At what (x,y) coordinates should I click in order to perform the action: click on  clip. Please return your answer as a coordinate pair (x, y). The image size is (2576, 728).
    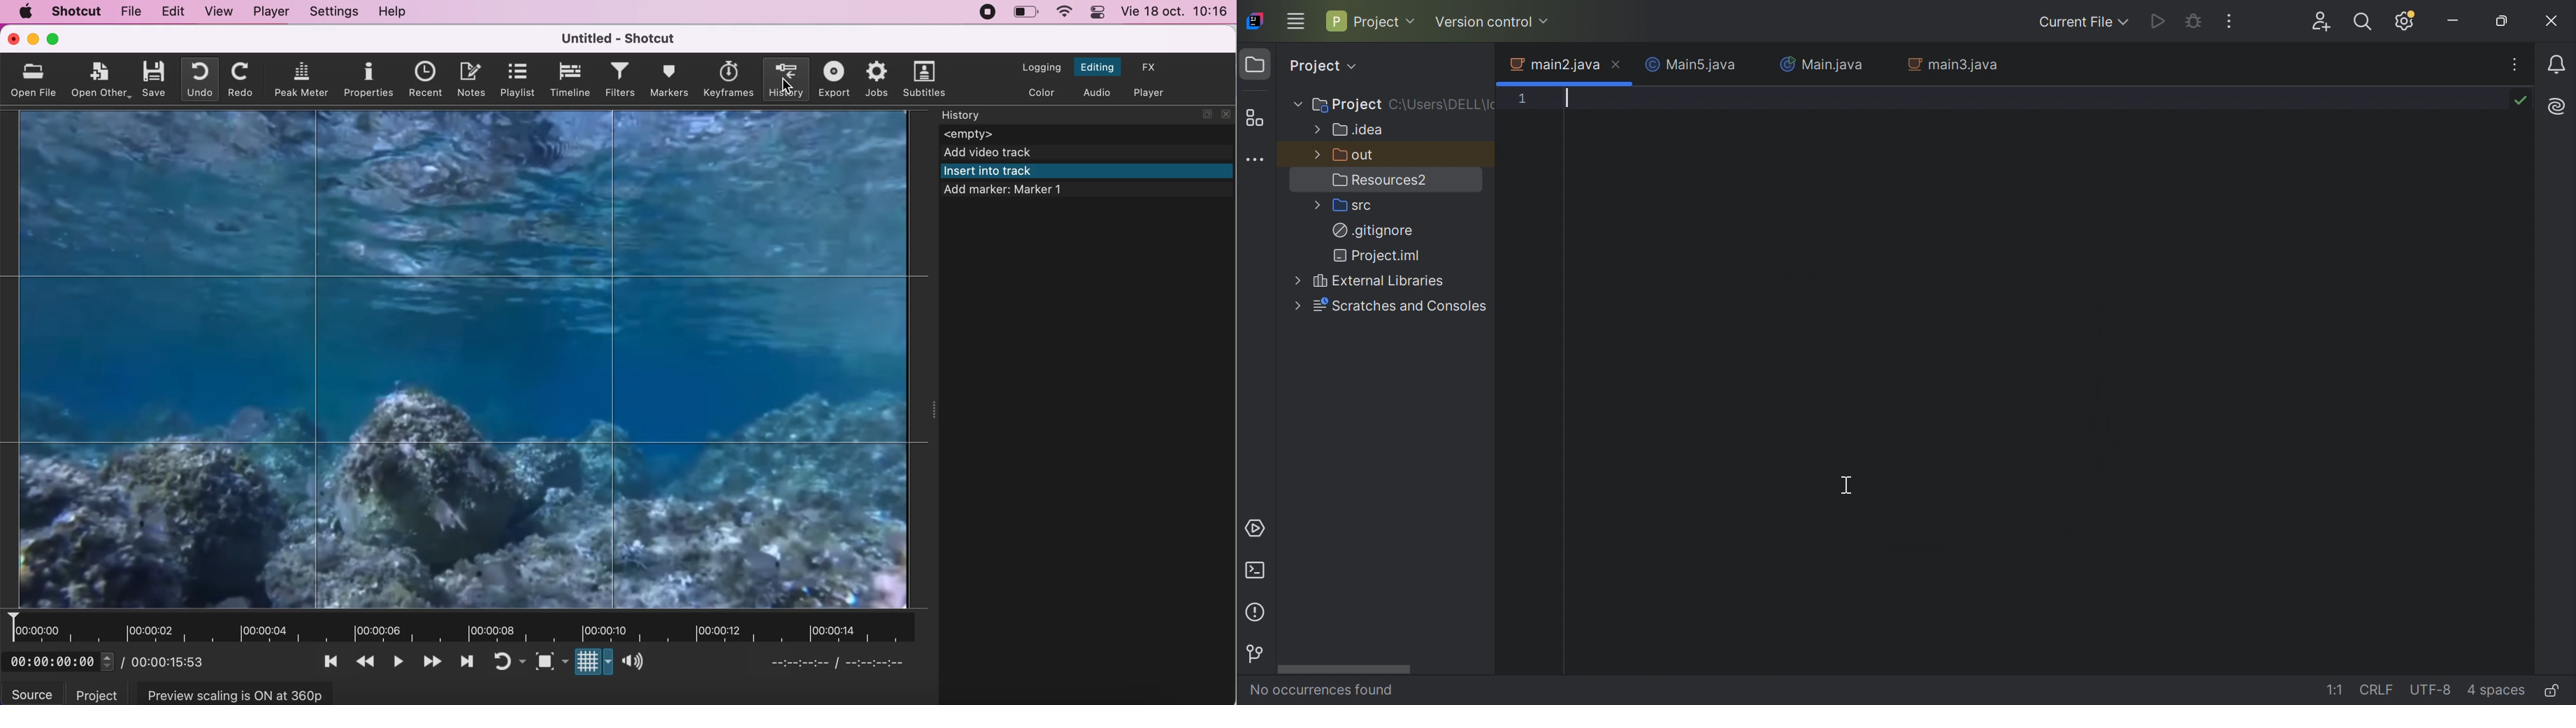
    Looking at the image, I should click on (458, 359).